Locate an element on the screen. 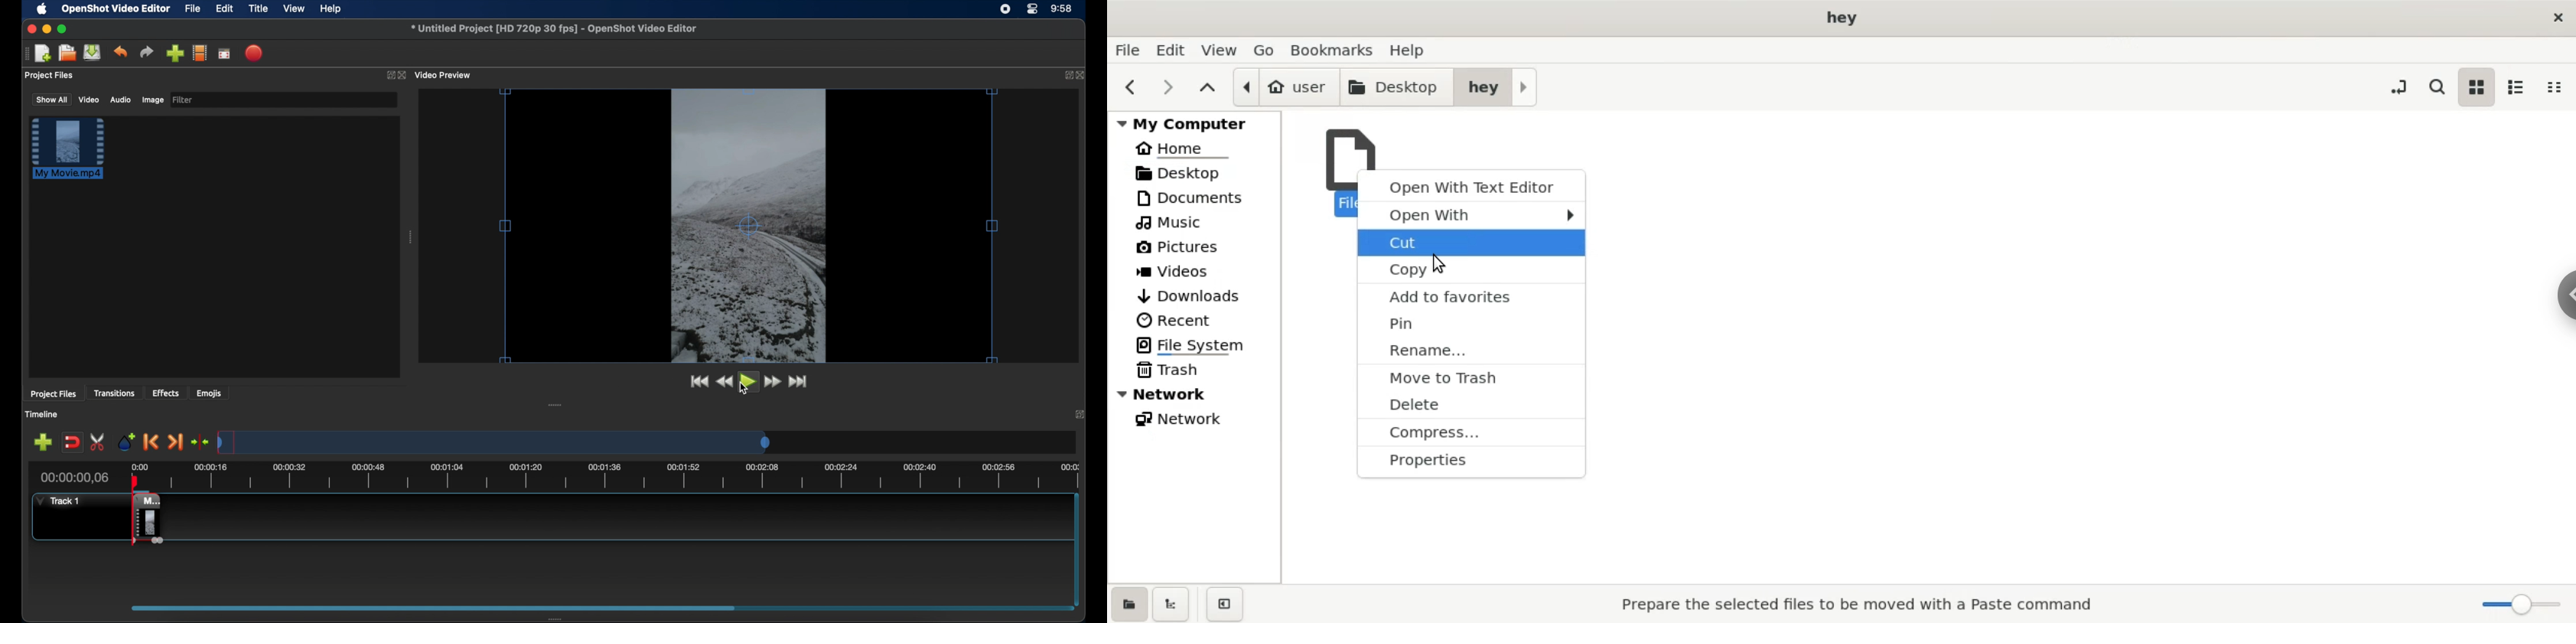 The height and width of the screenshot is (644, 2576). save files is located at coordinates (93, 52).